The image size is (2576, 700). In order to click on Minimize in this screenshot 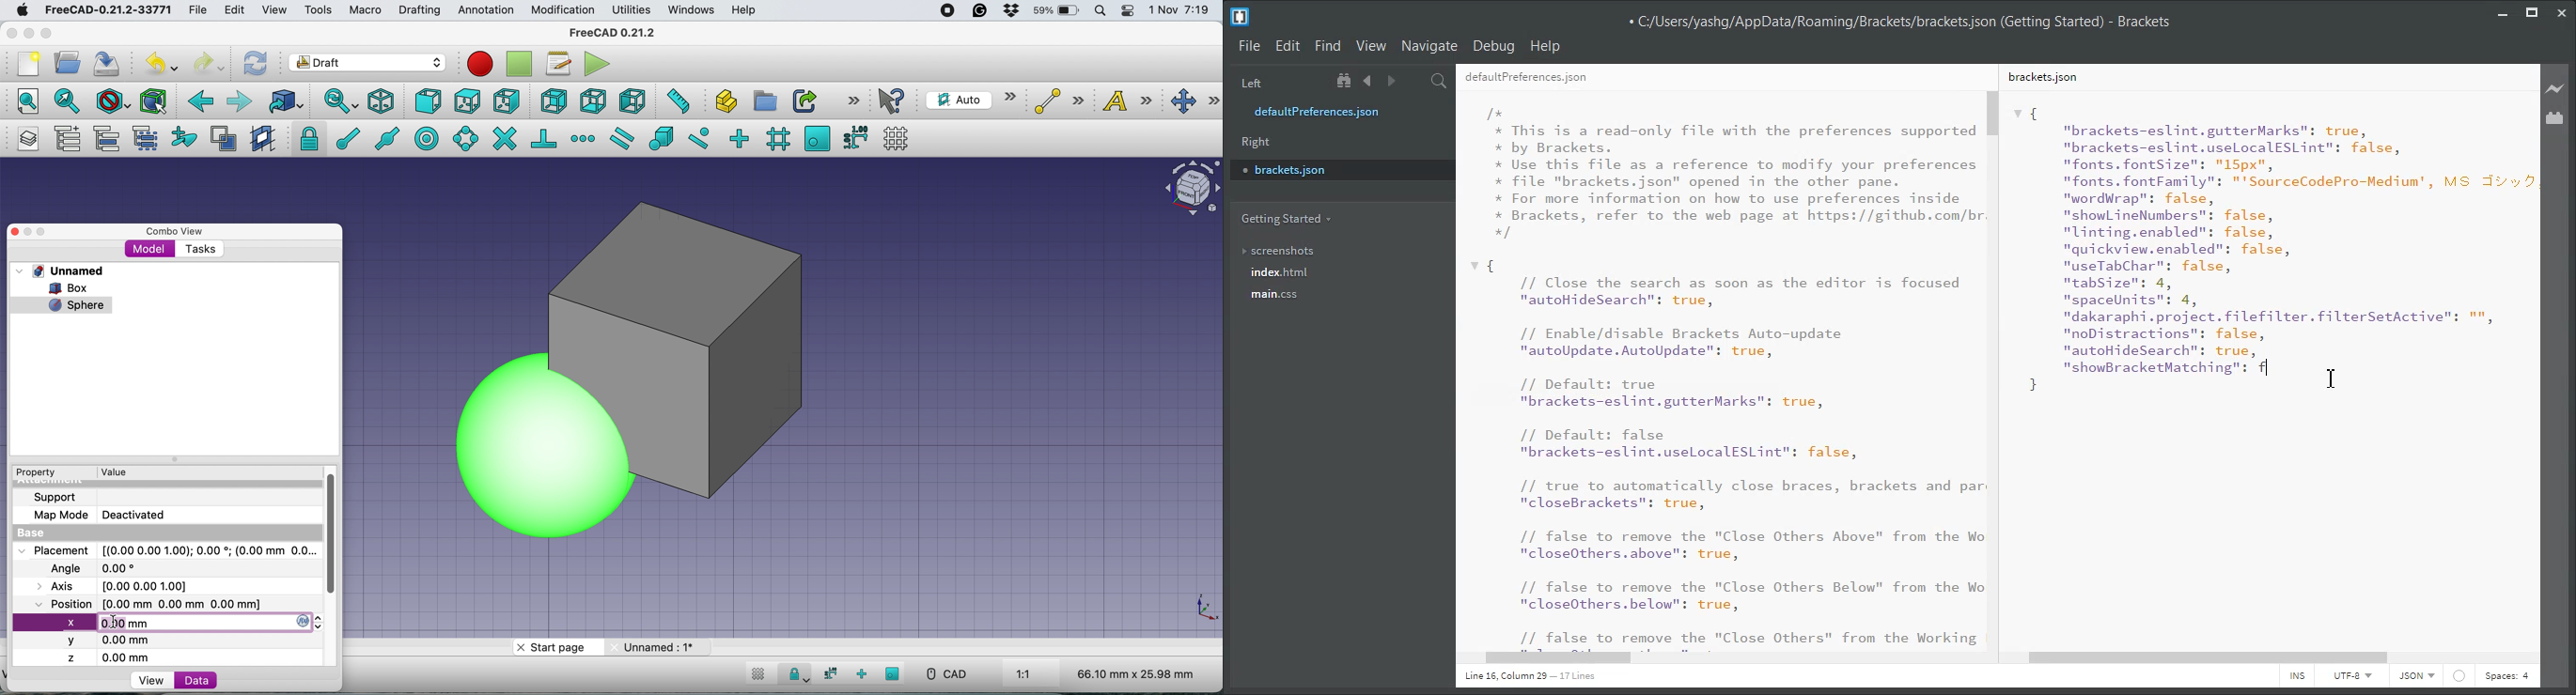, I will do `click(2503, 10)`.